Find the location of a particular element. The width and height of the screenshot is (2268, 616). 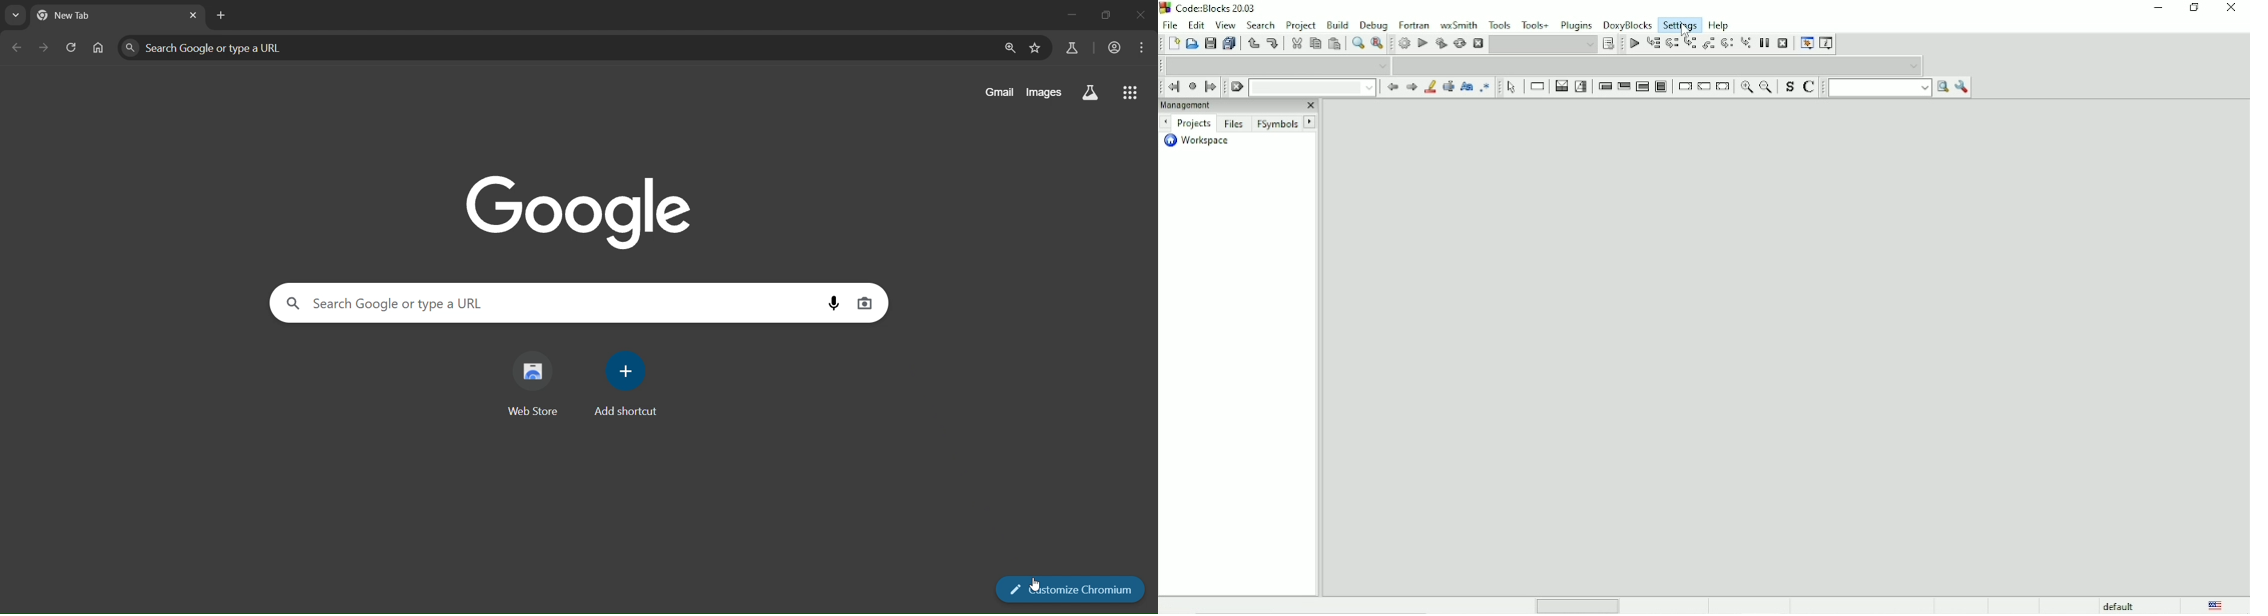

Redo is located at coordinates (1275, 44).